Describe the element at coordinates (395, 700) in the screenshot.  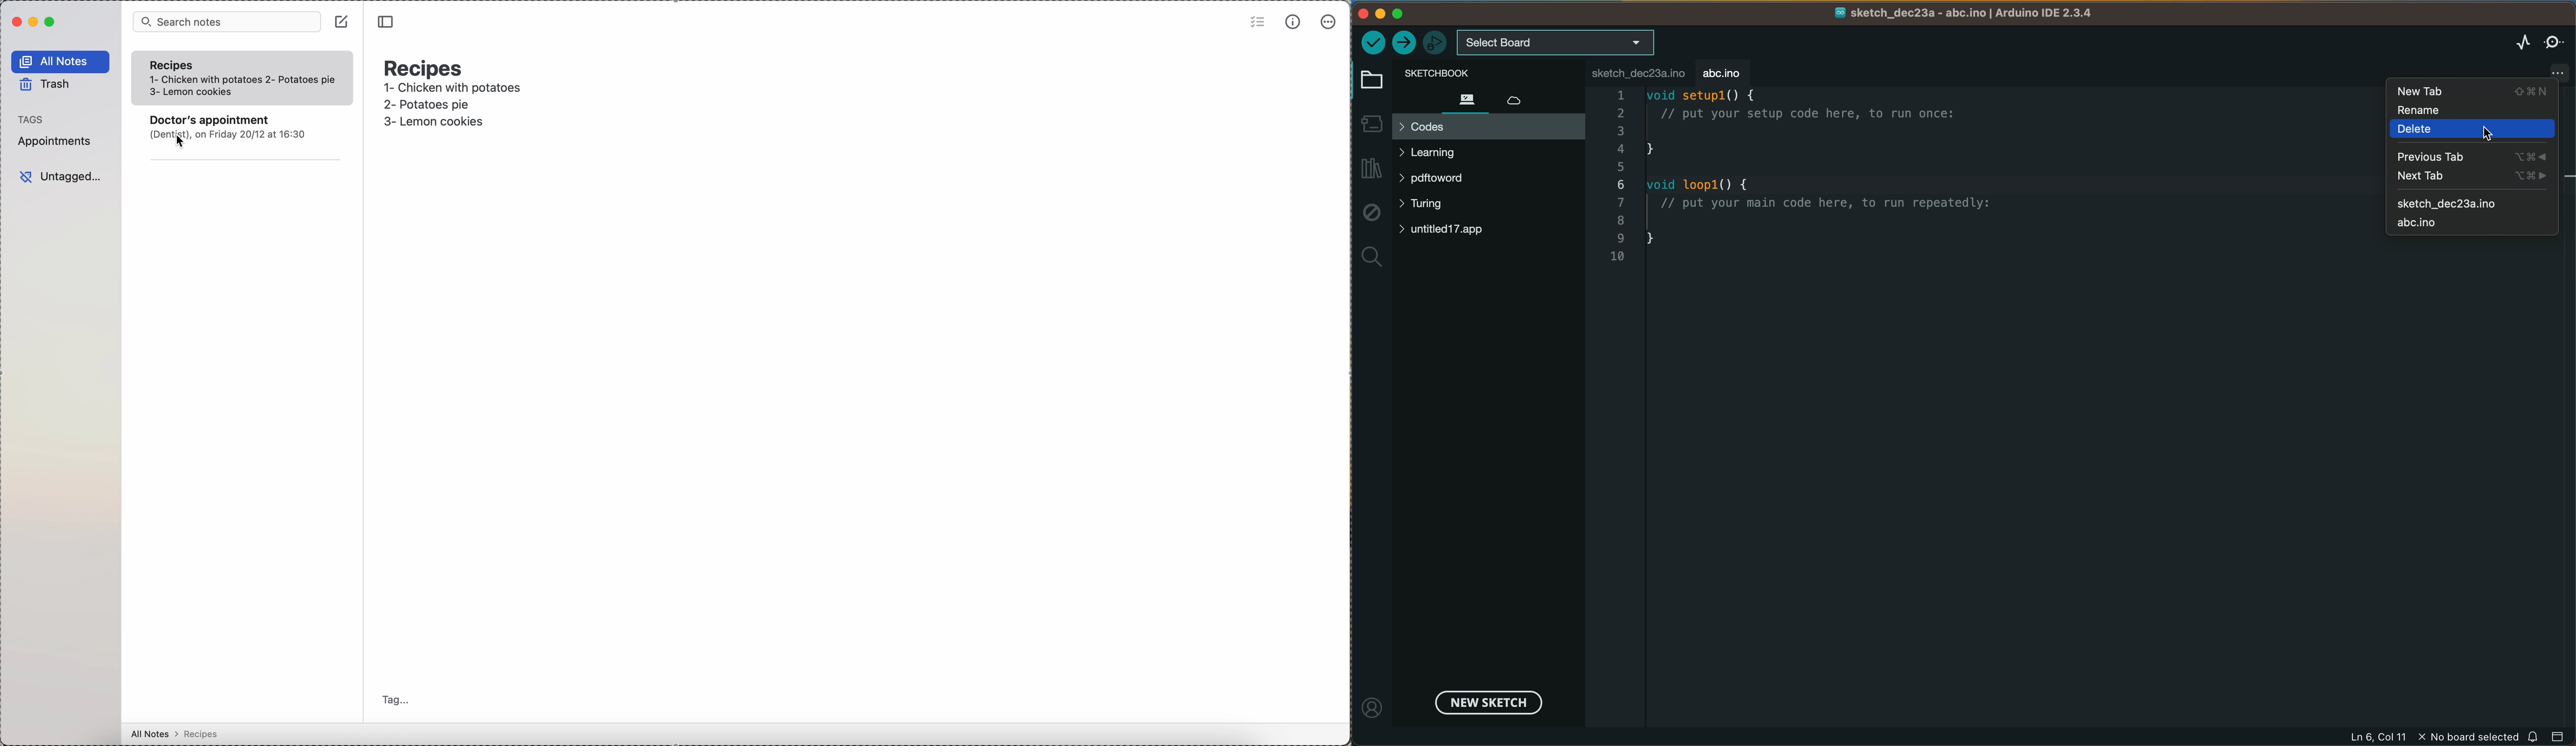
I see `tag` at that location.